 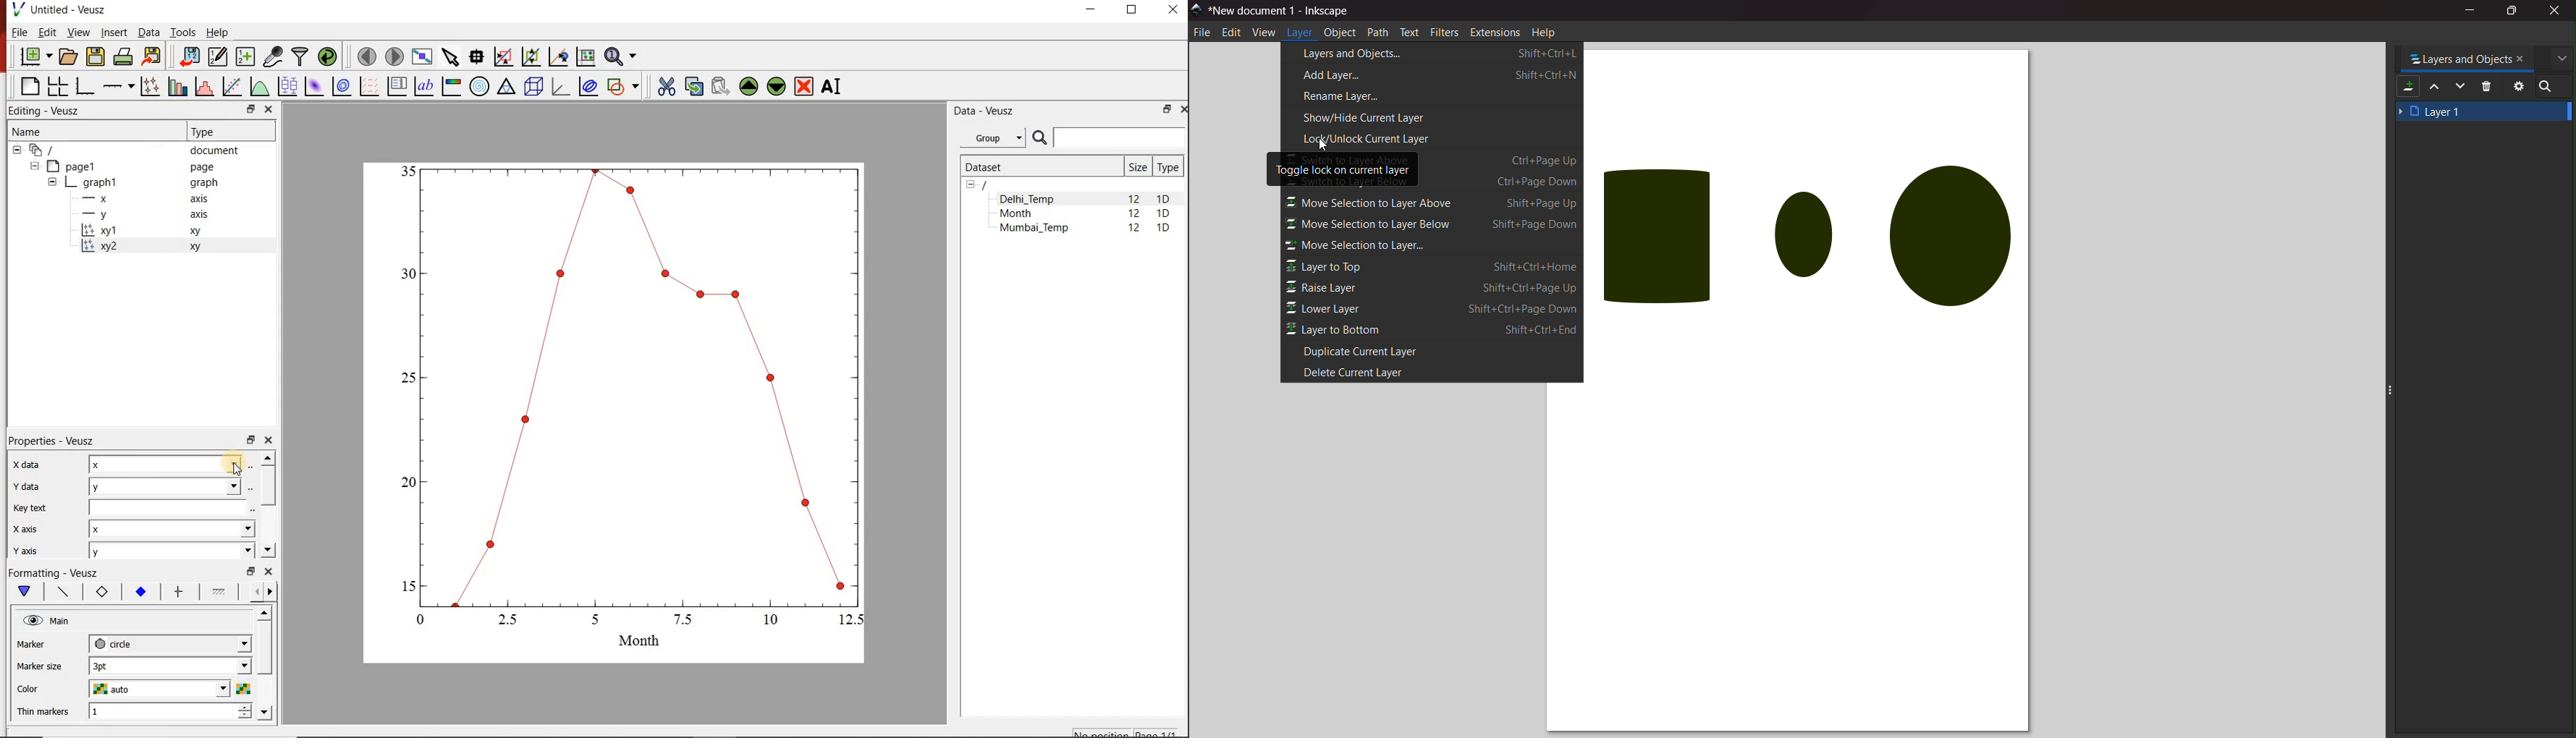 What do you see at coordinates (776, 87) in the screenshot?
I see `move the selected widget down` at bounding box center [776, 87].